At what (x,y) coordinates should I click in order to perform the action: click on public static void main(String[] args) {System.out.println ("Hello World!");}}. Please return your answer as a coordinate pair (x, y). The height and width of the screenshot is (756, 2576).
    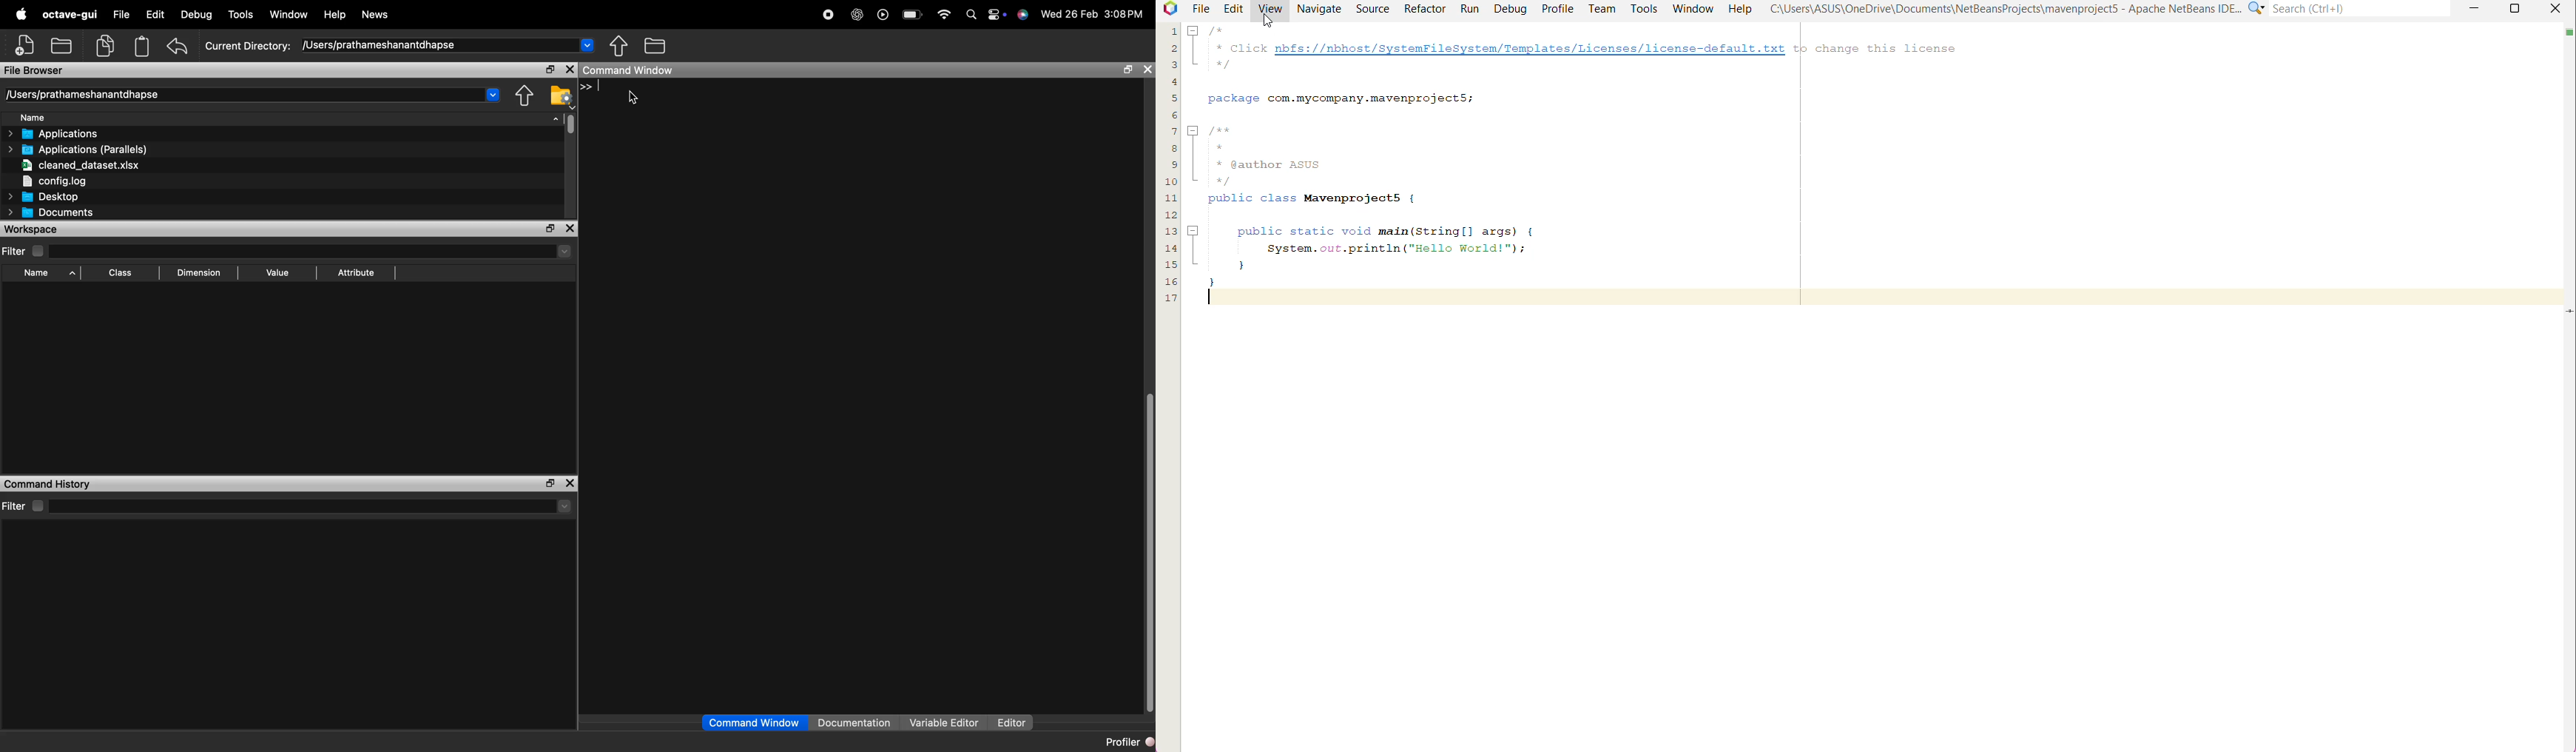
    Looking at the image, I should click on (1381, 253).